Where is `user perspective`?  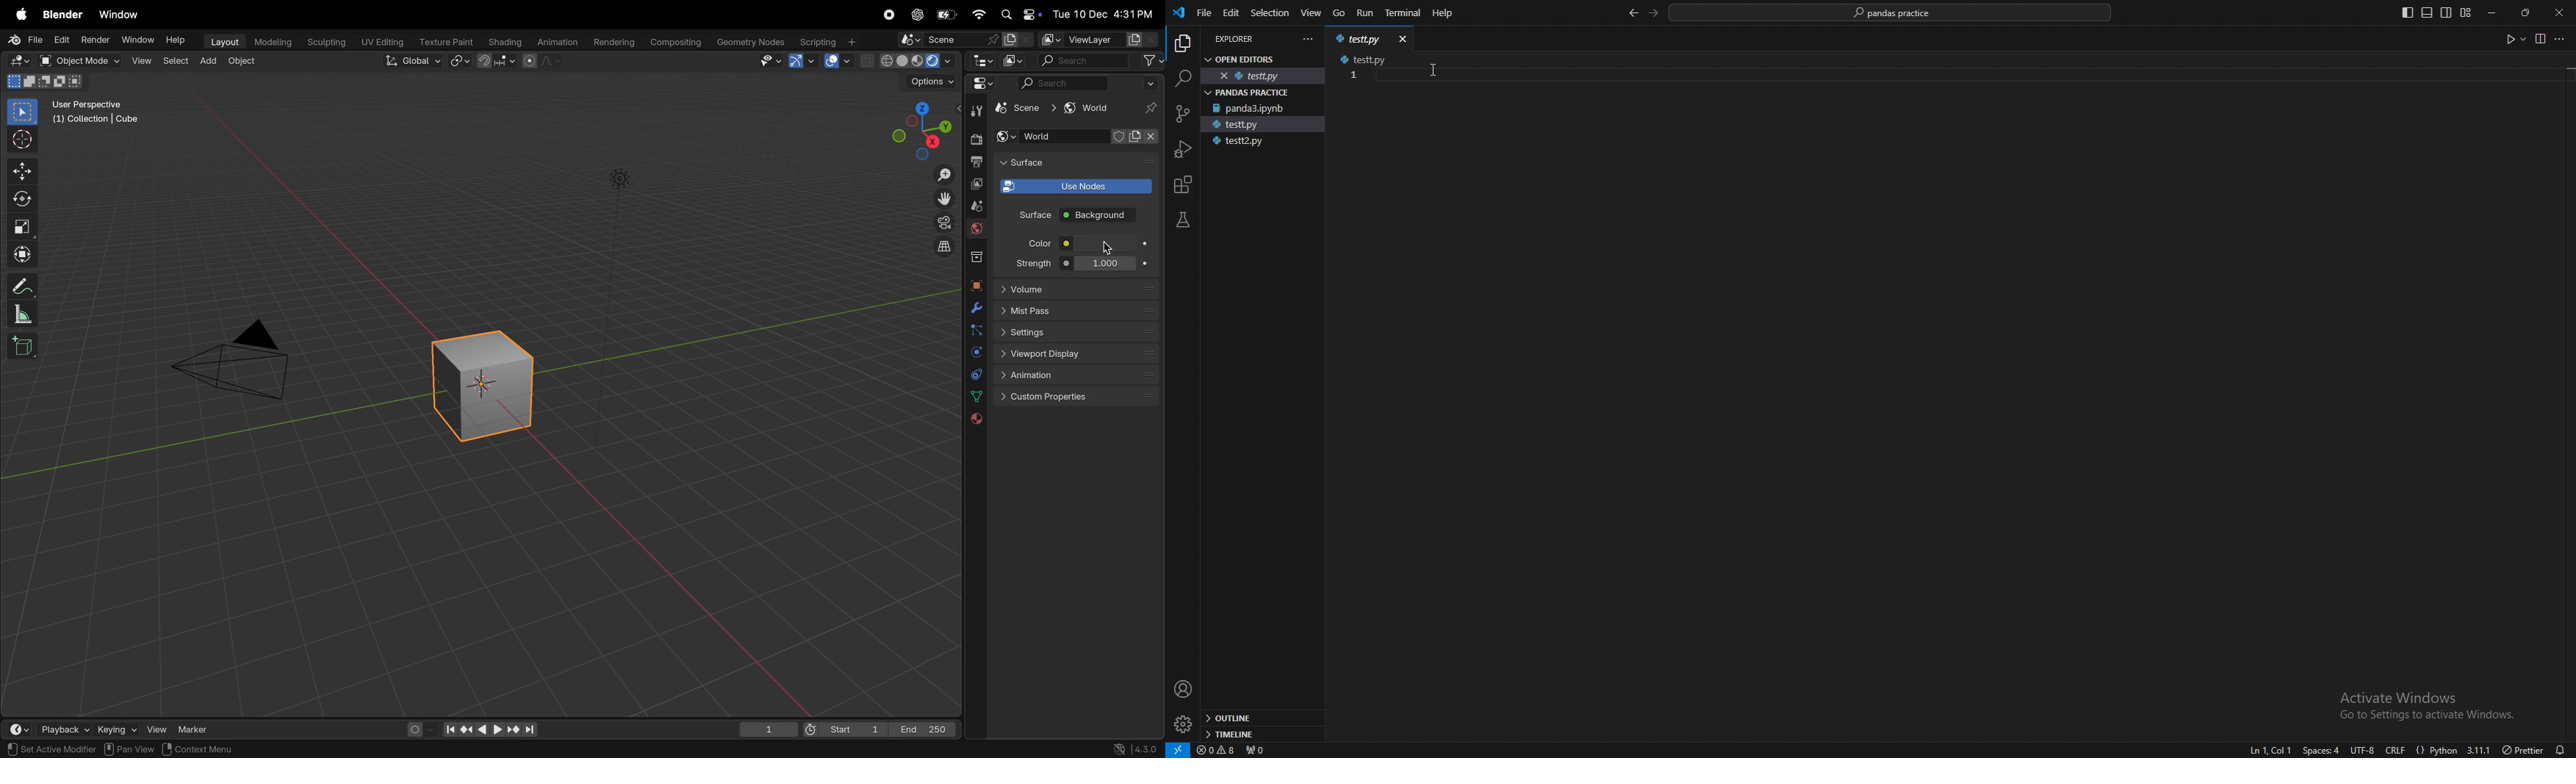
user perspective is located at coordinates (102, 114).